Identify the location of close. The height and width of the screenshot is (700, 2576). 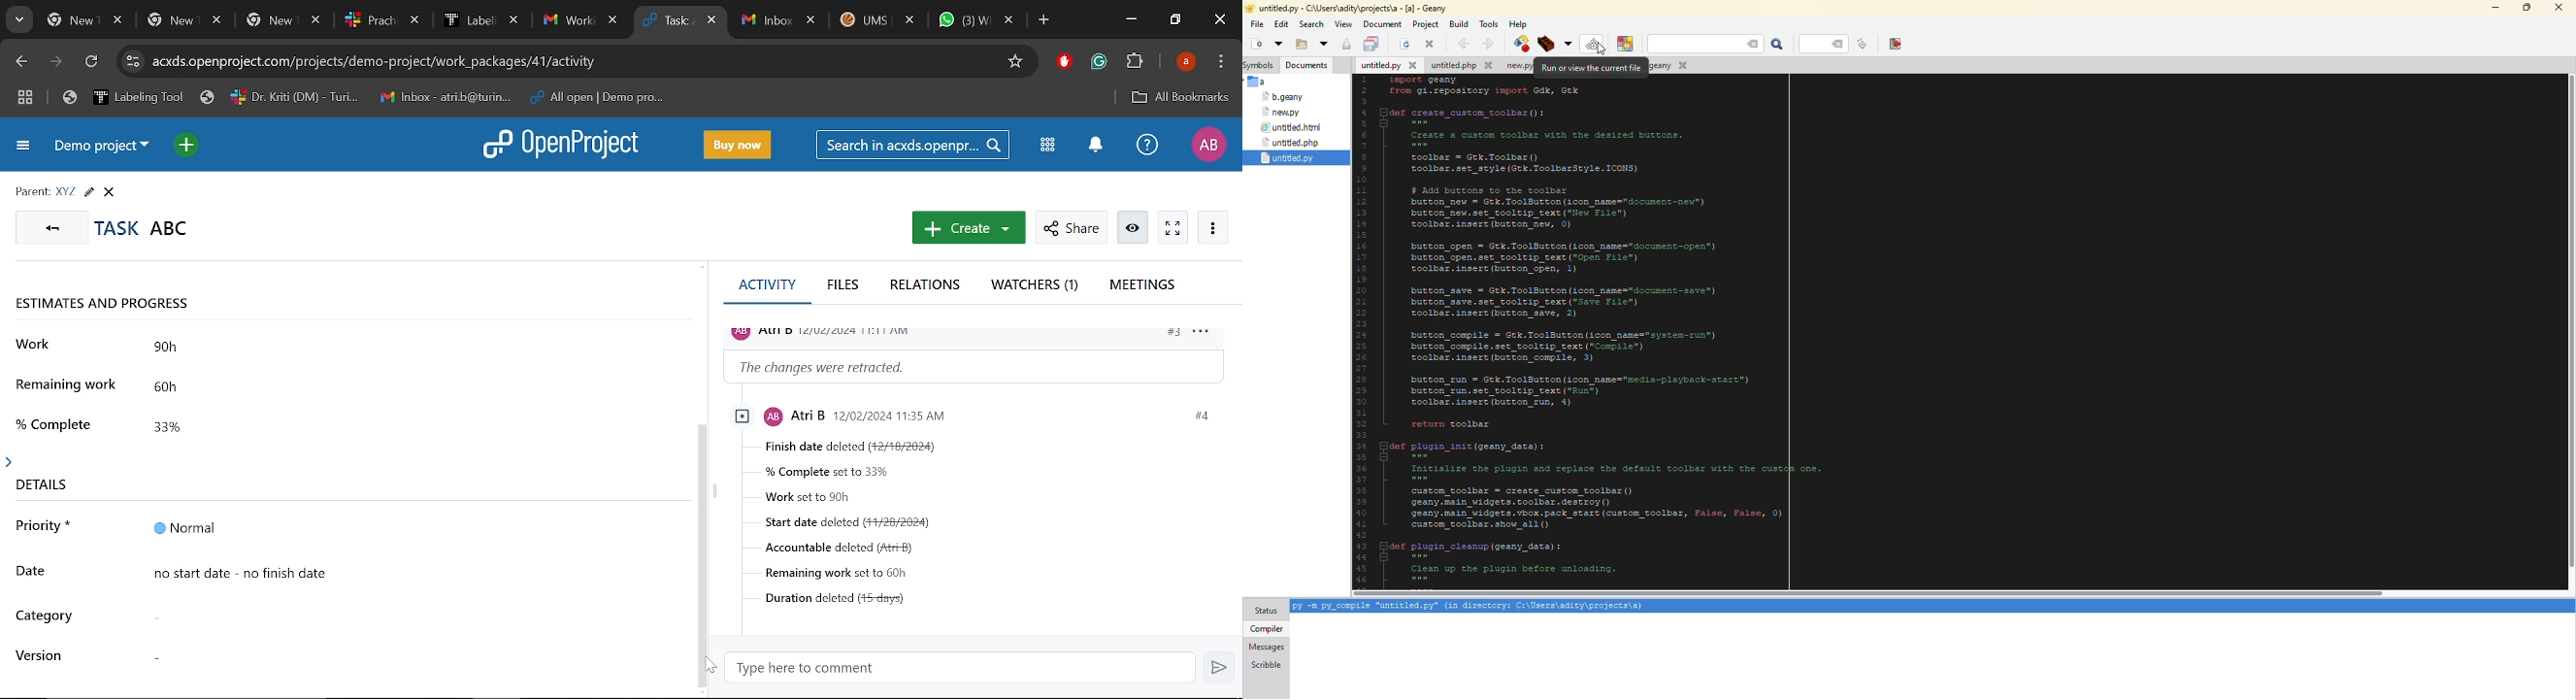
(2559, 6).